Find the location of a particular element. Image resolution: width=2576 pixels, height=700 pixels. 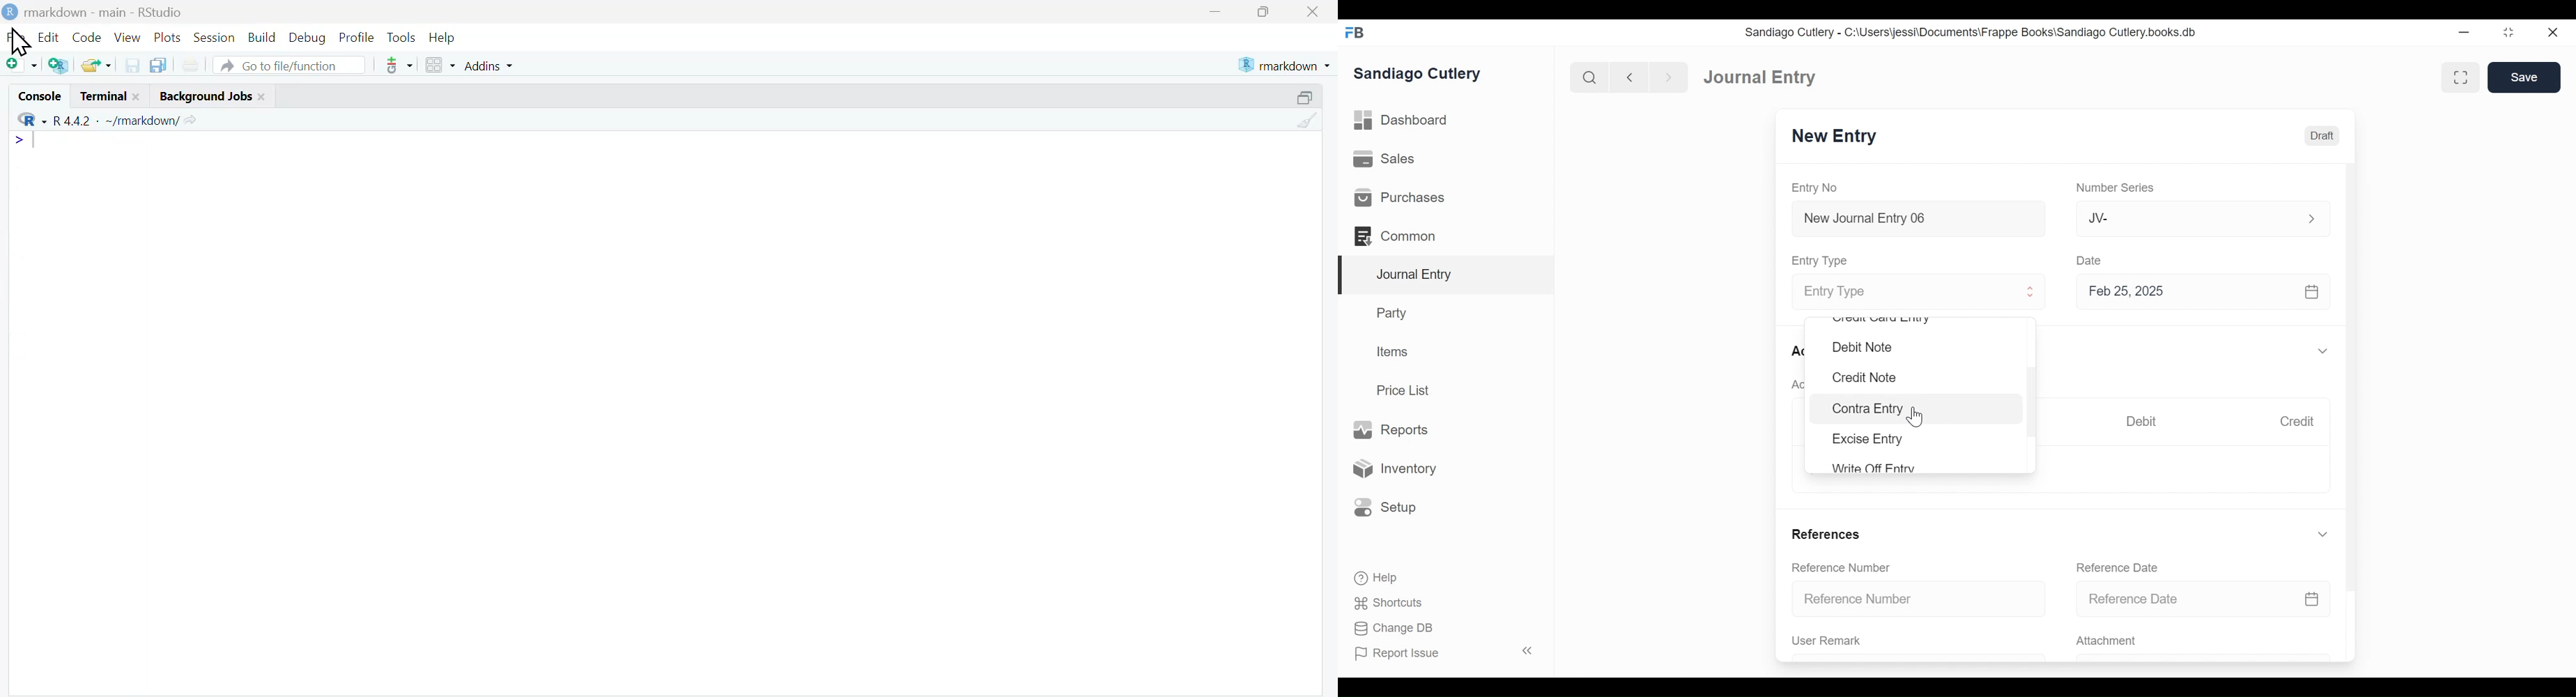

Build is located at coordinates (261, 38).